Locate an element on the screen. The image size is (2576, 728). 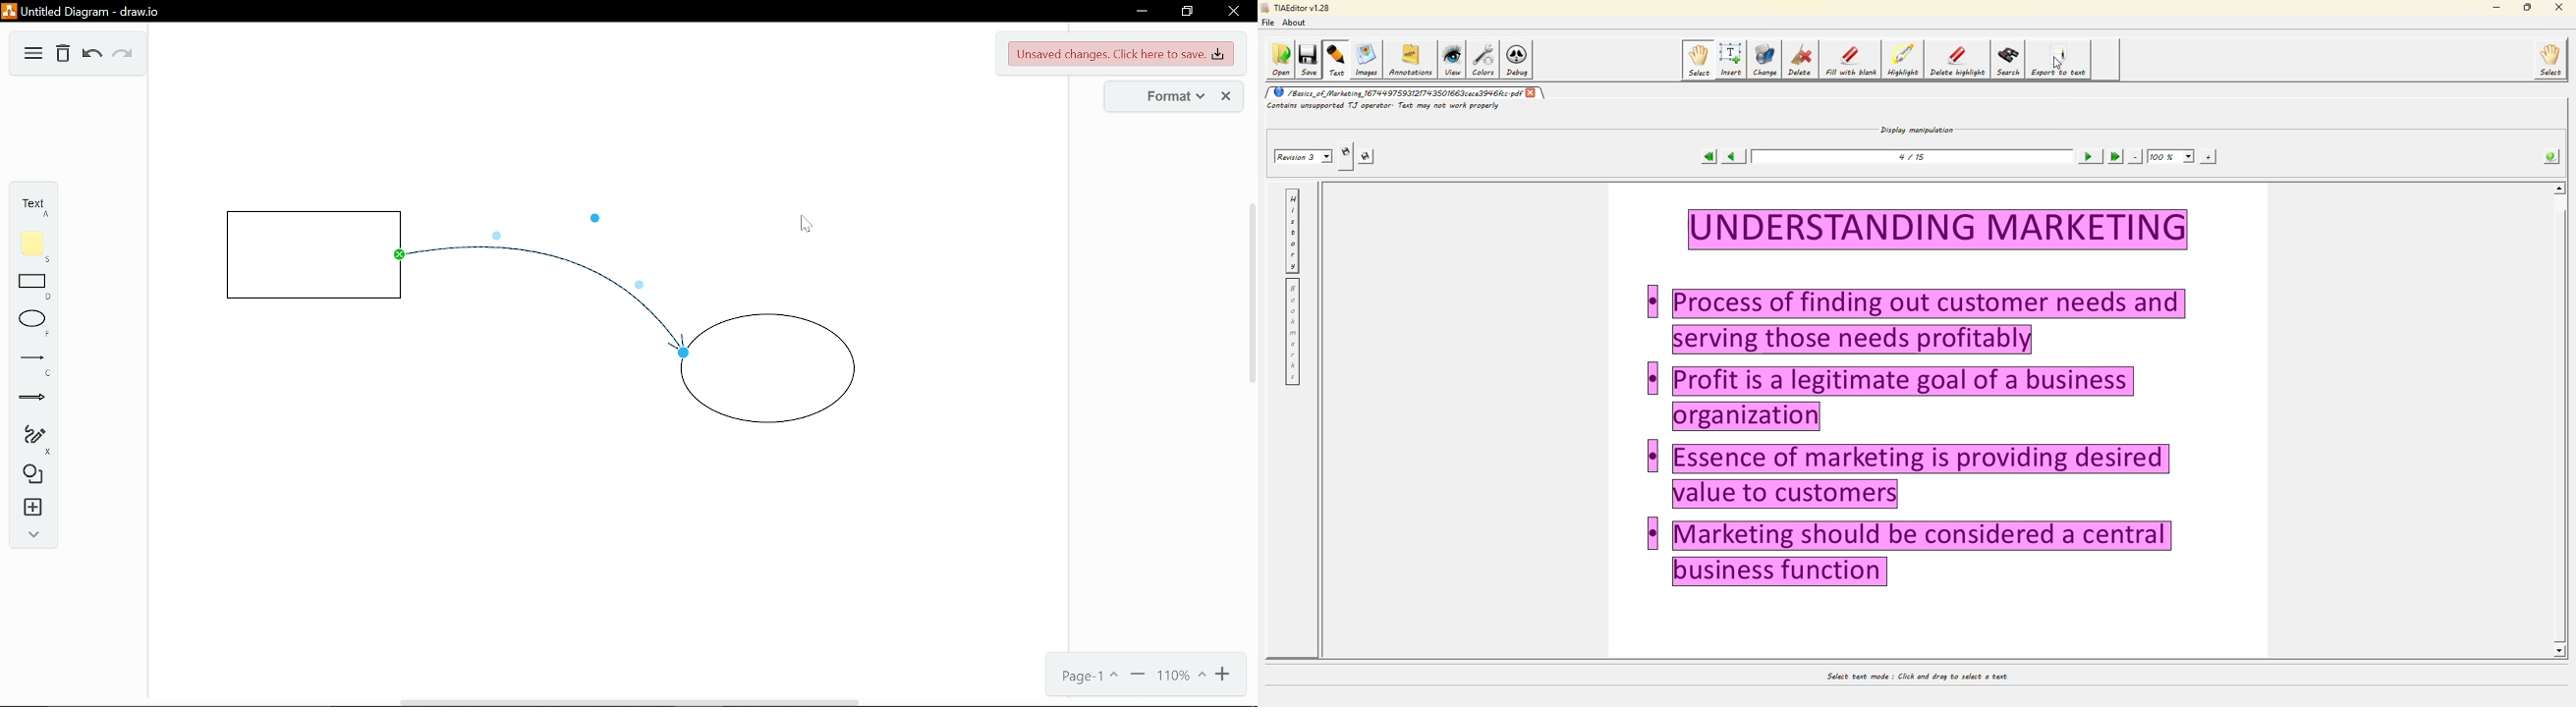
Bending point is located at coordinates (595, 218).